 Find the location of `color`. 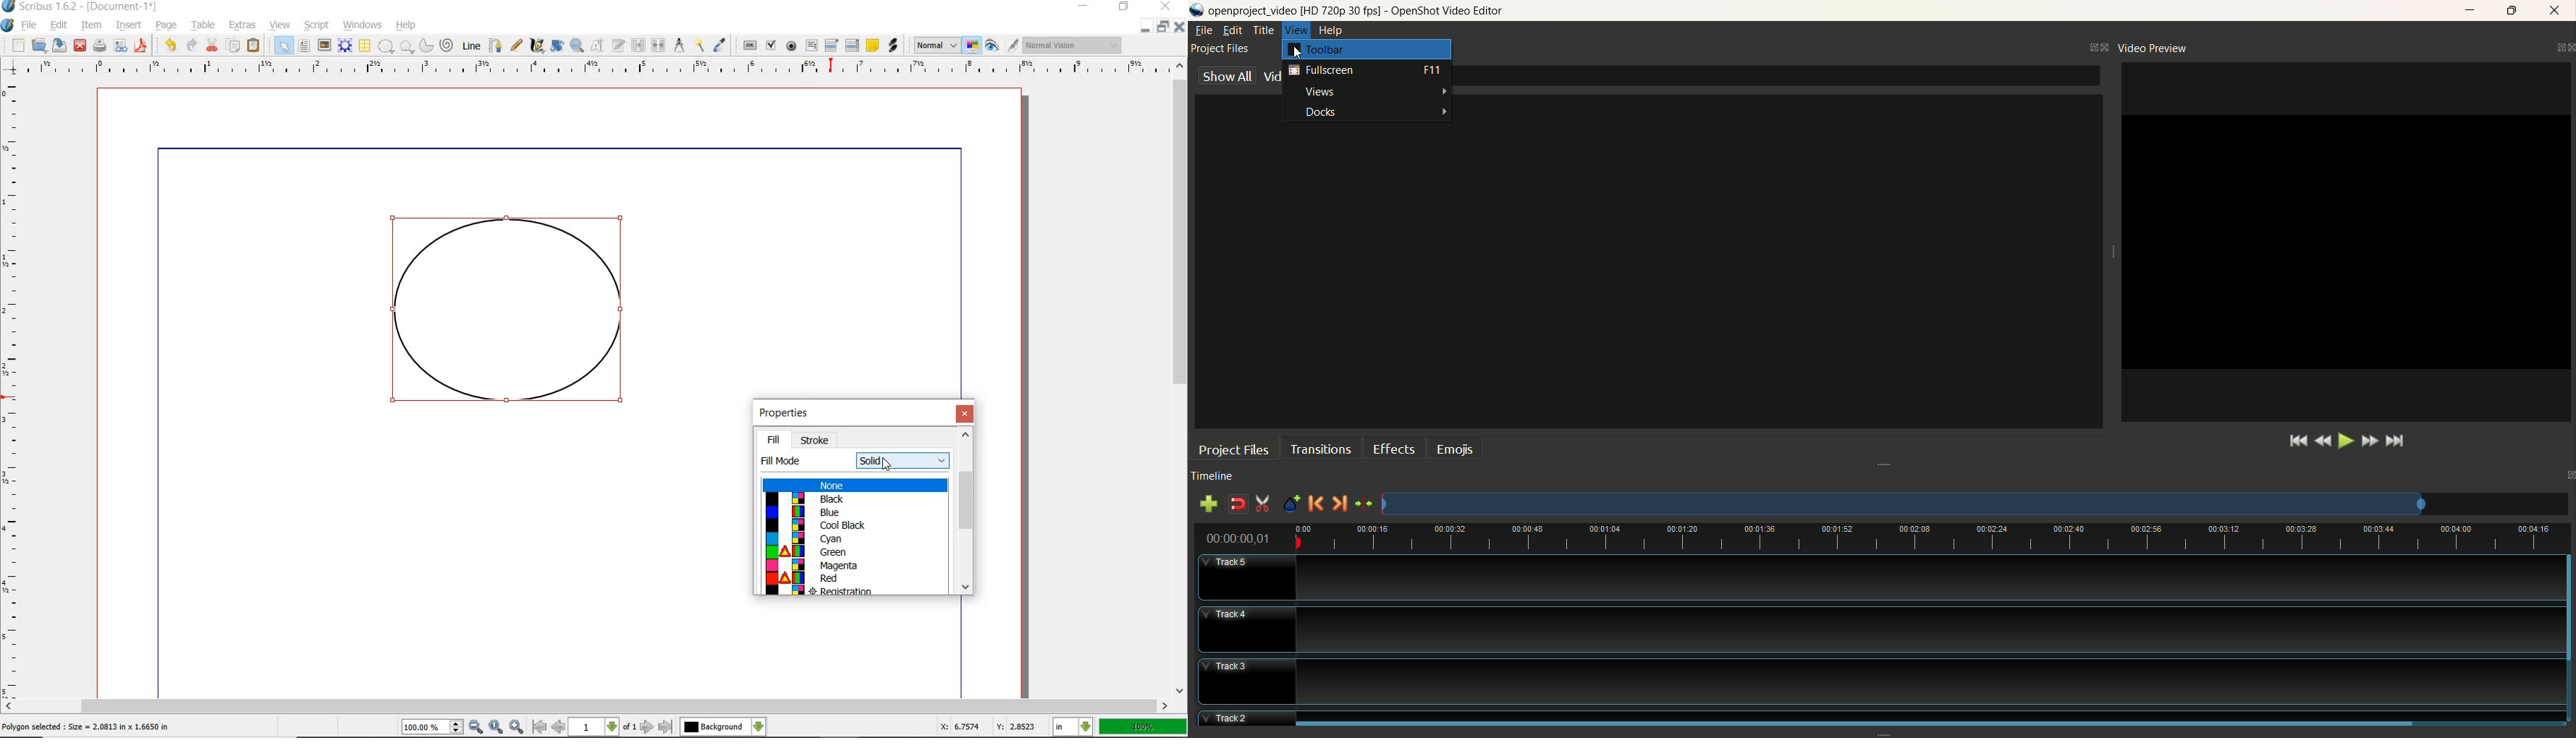

color is located at coordinates (854, 512).